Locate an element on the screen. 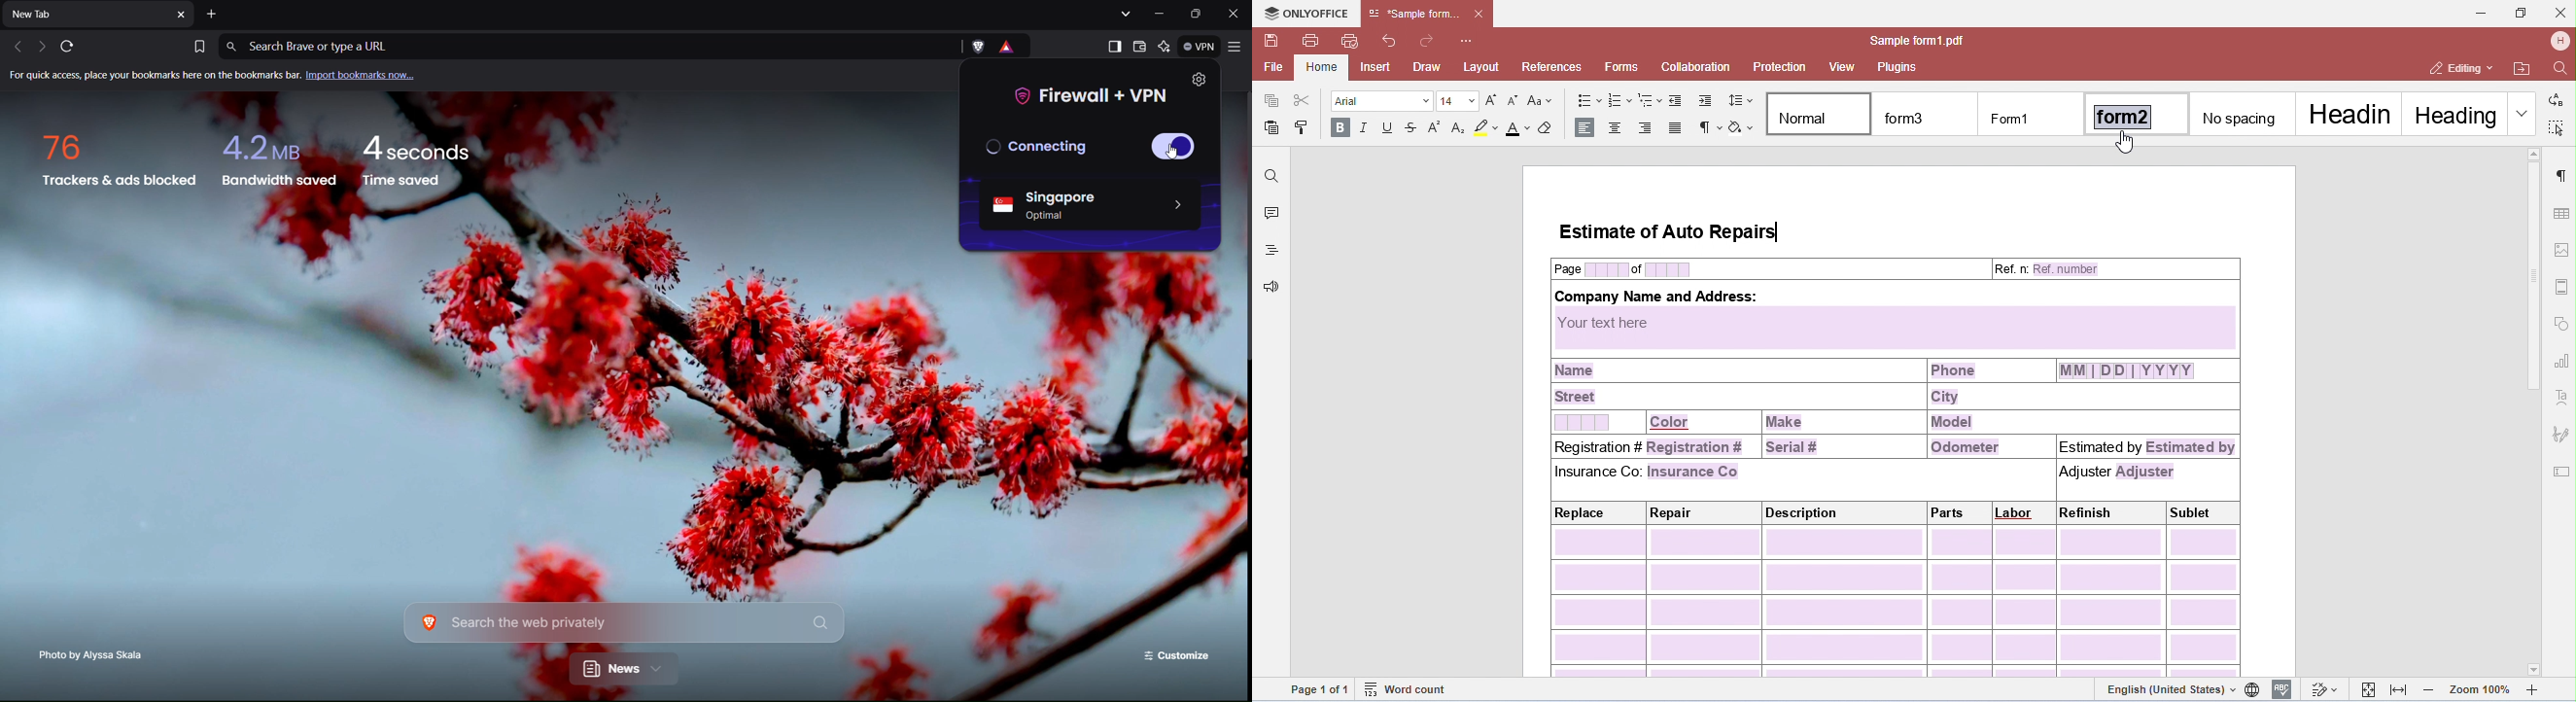  Photo Credit is located at coordinates (89, 654).